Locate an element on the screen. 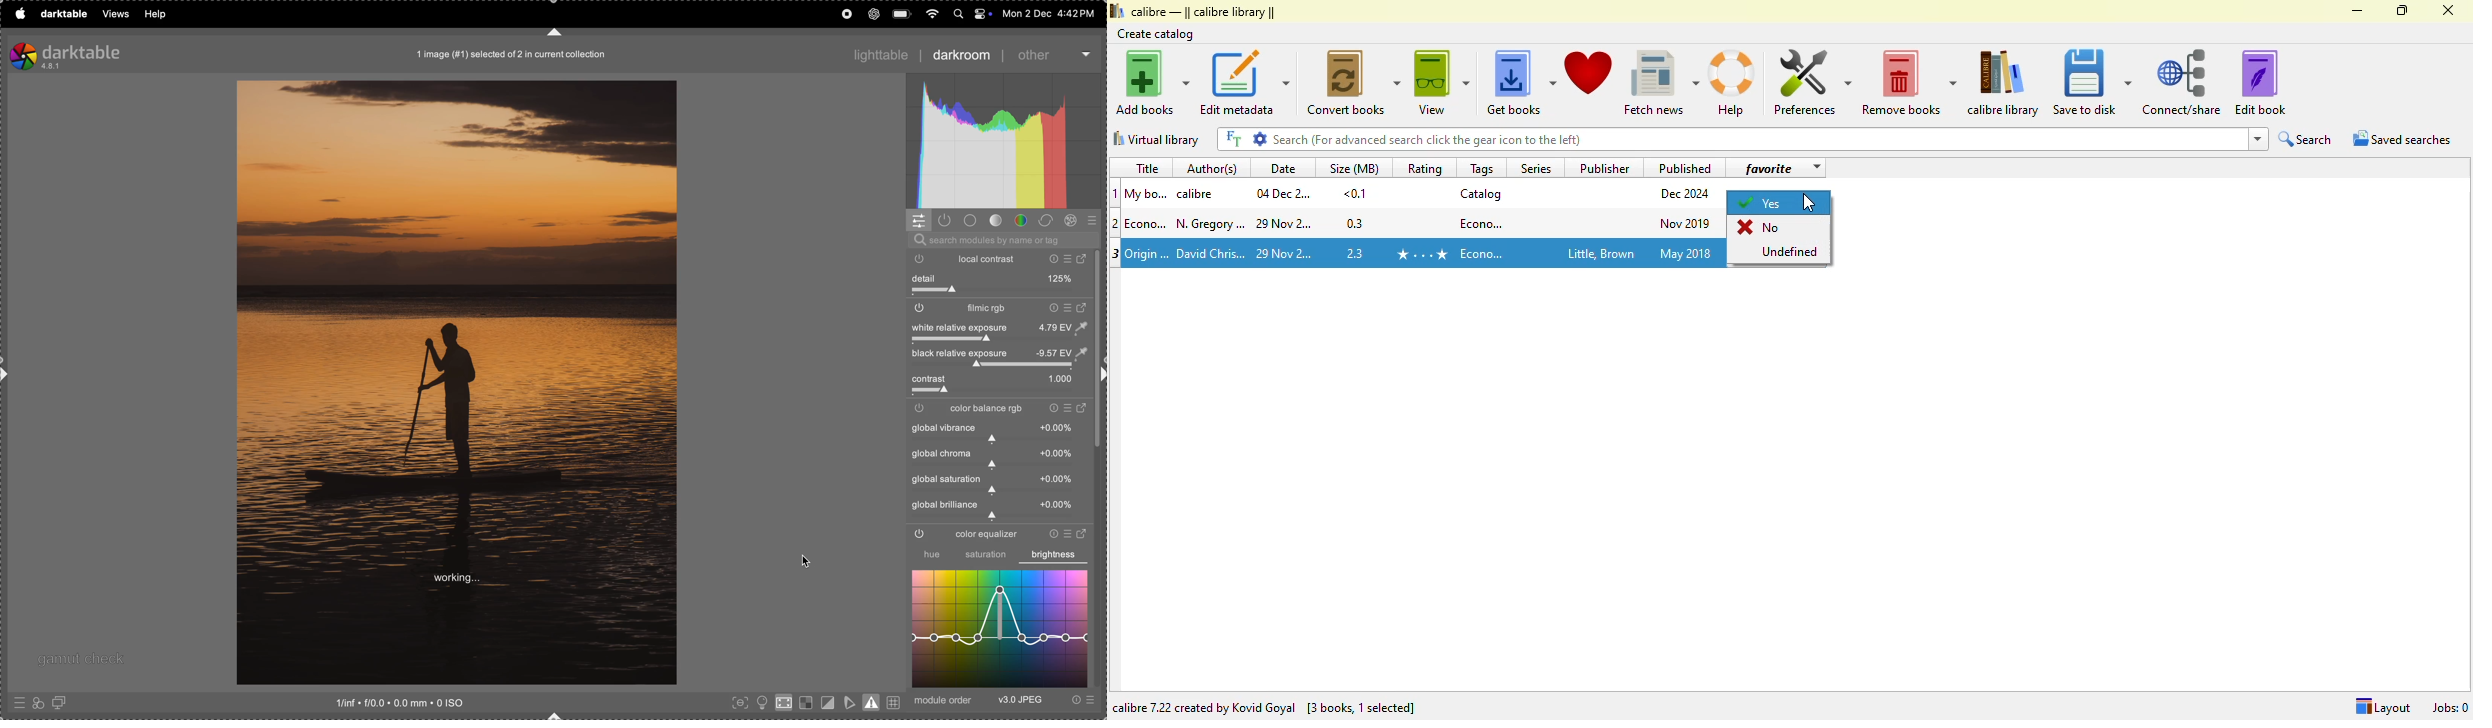 The image size is (2492, 728). connect/share is located at coordinates (2182, 82).